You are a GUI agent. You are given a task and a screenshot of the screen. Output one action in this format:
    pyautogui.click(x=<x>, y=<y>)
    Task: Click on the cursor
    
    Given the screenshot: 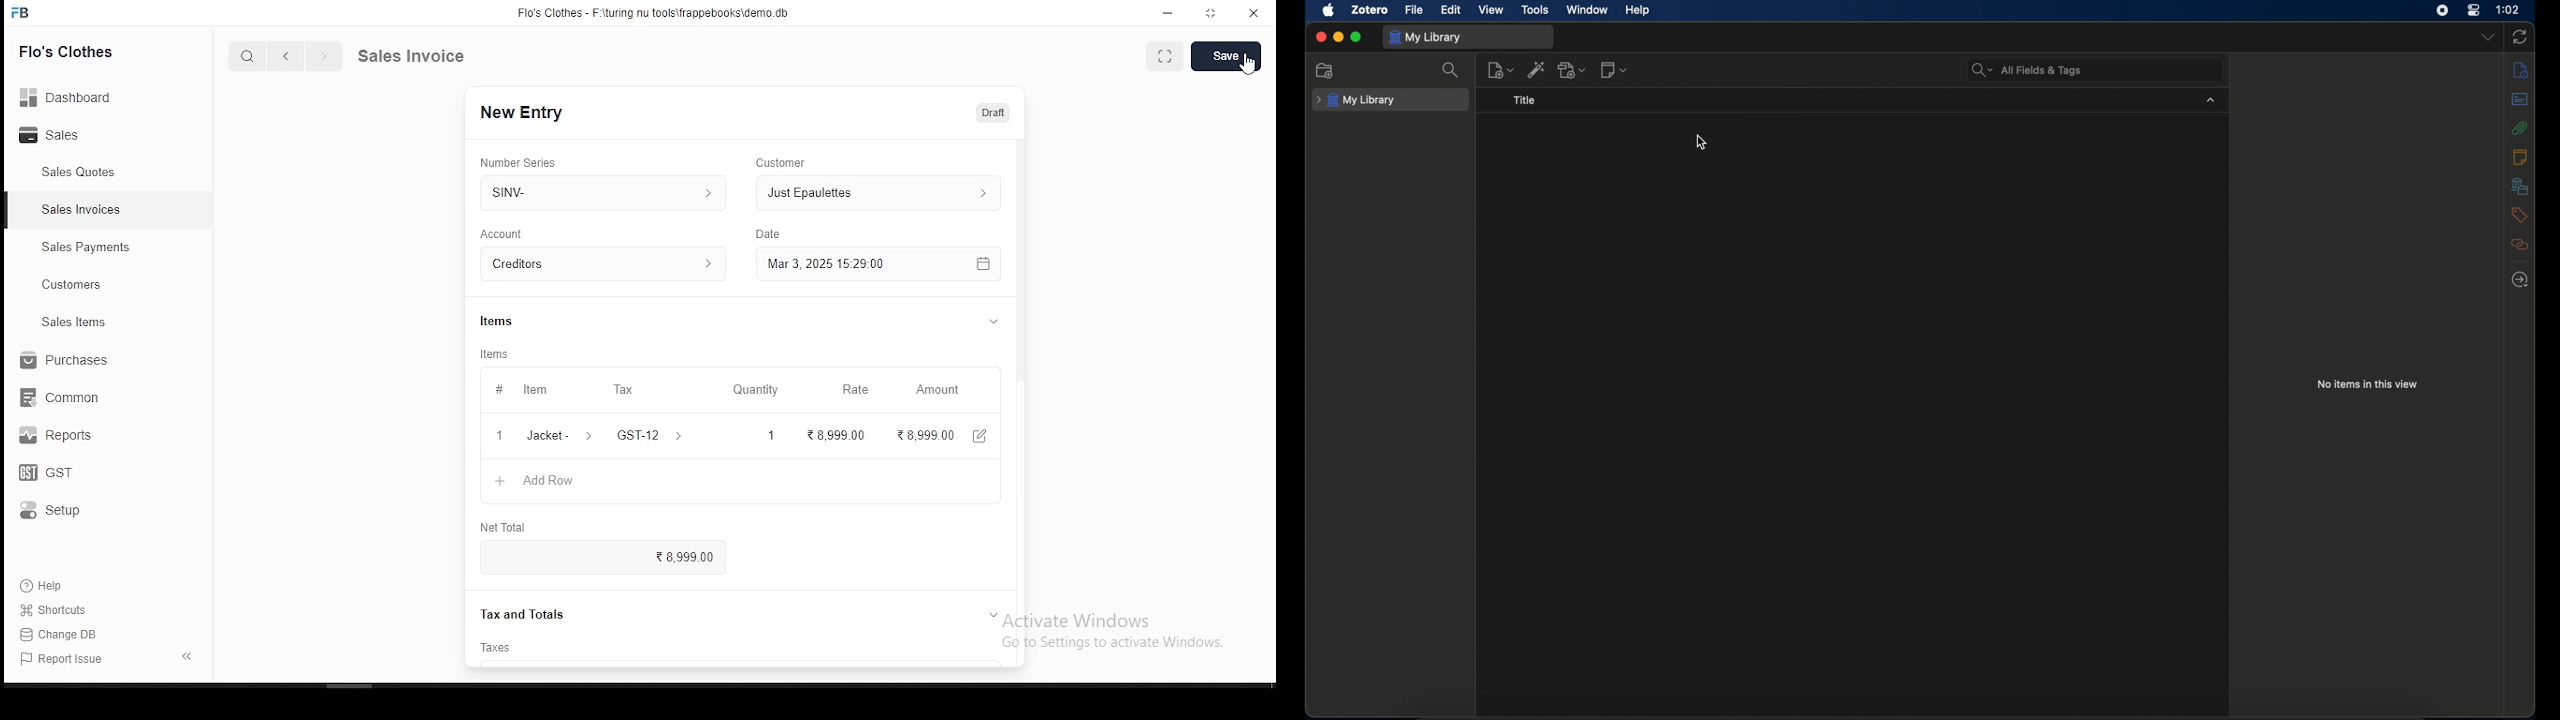 What is the action you would take?
    pyautogui.click(x=1246, y=66)
    